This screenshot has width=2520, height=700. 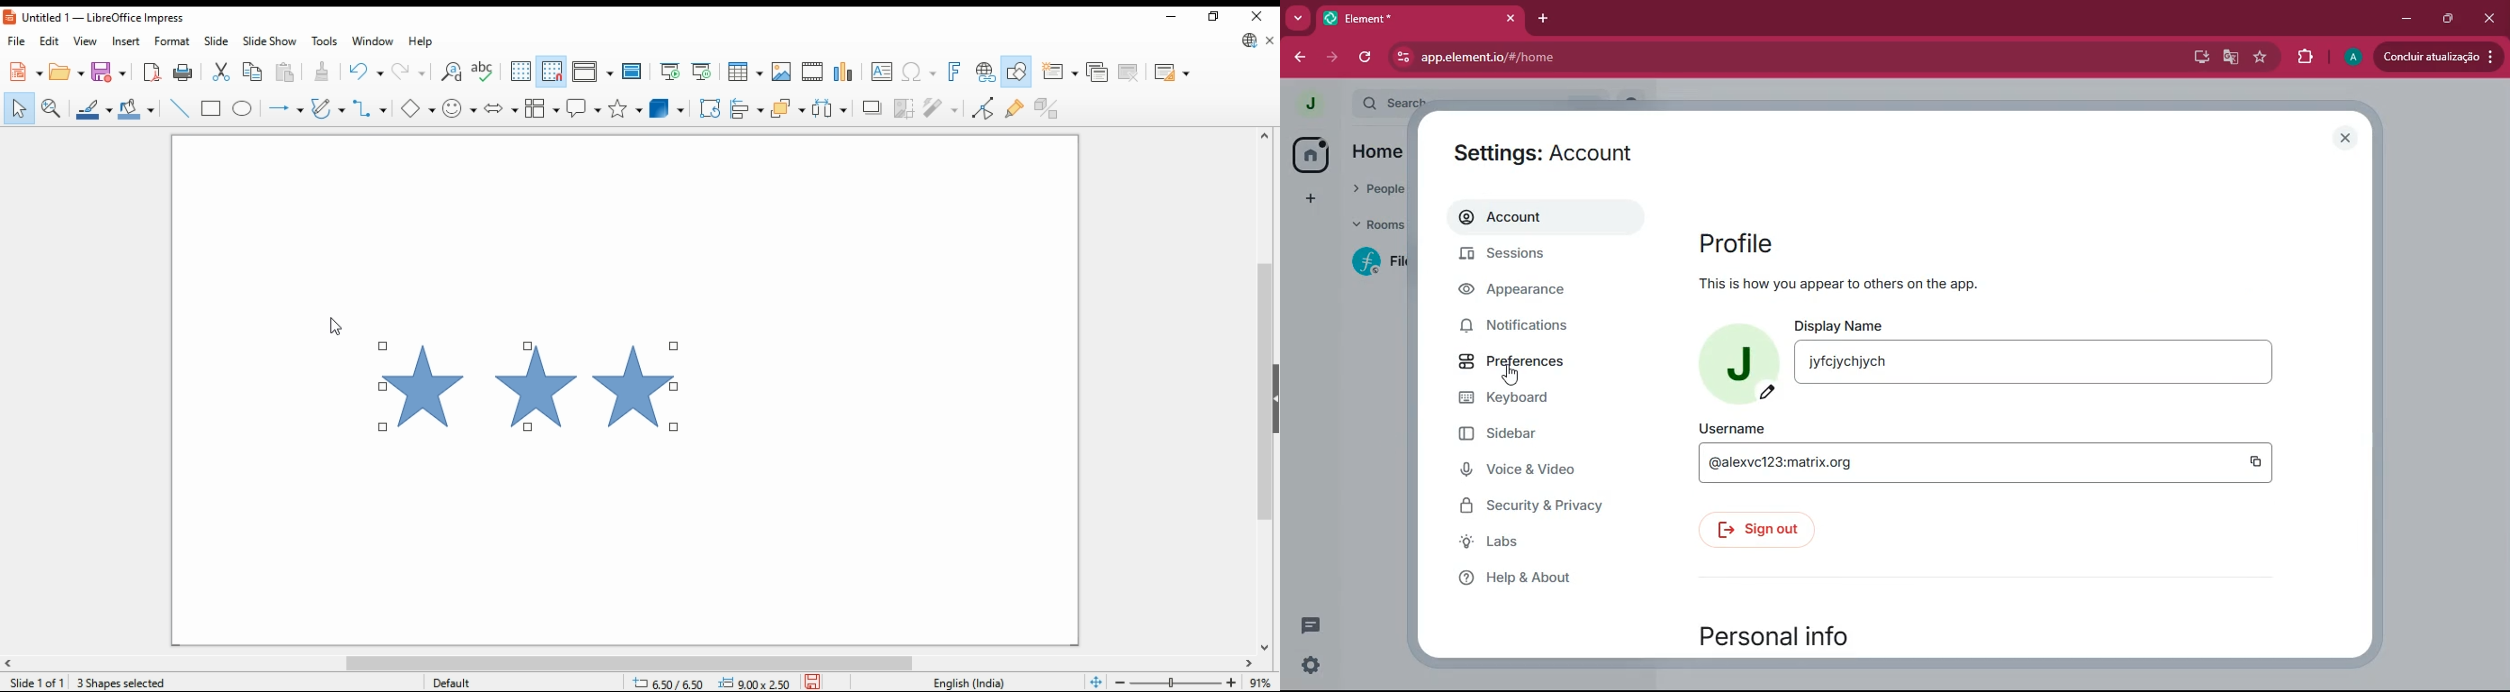 I want to click on app.element.io/#/home, so click(x=1600, y=59).